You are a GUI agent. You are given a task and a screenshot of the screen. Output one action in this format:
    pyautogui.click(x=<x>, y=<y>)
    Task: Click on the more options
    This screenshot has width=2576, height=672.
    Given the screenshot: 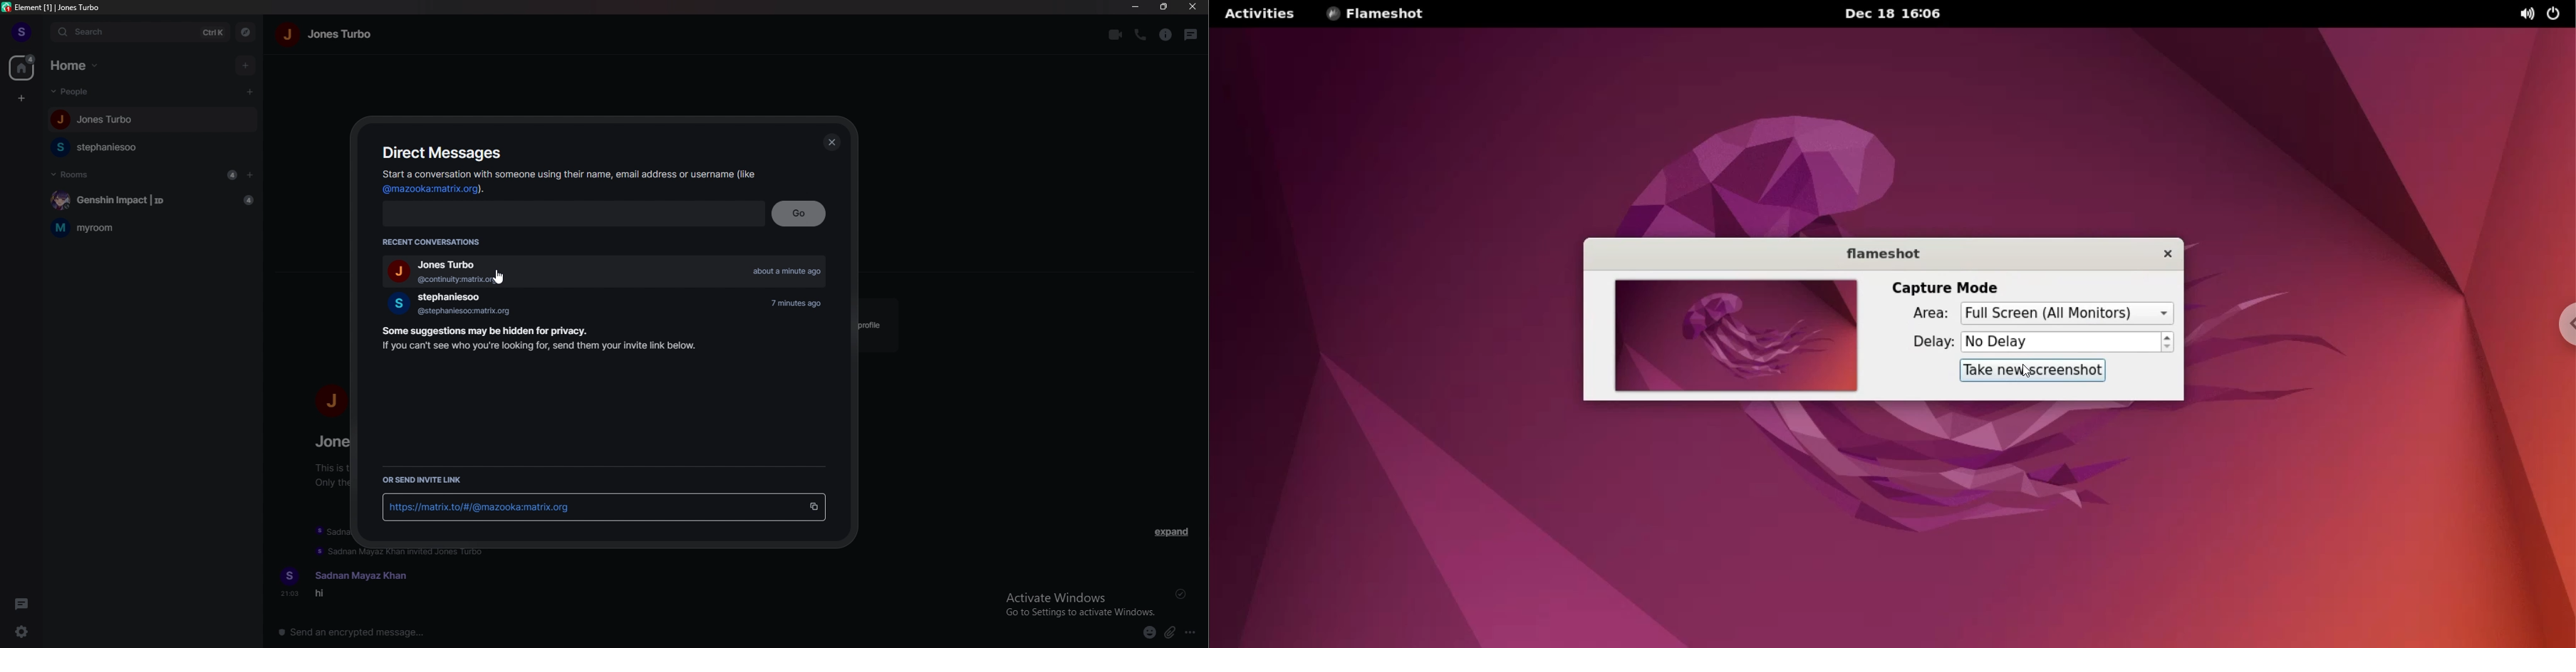 What is the action you would take?
    pyautogui.click(x=1191, y=633)
    